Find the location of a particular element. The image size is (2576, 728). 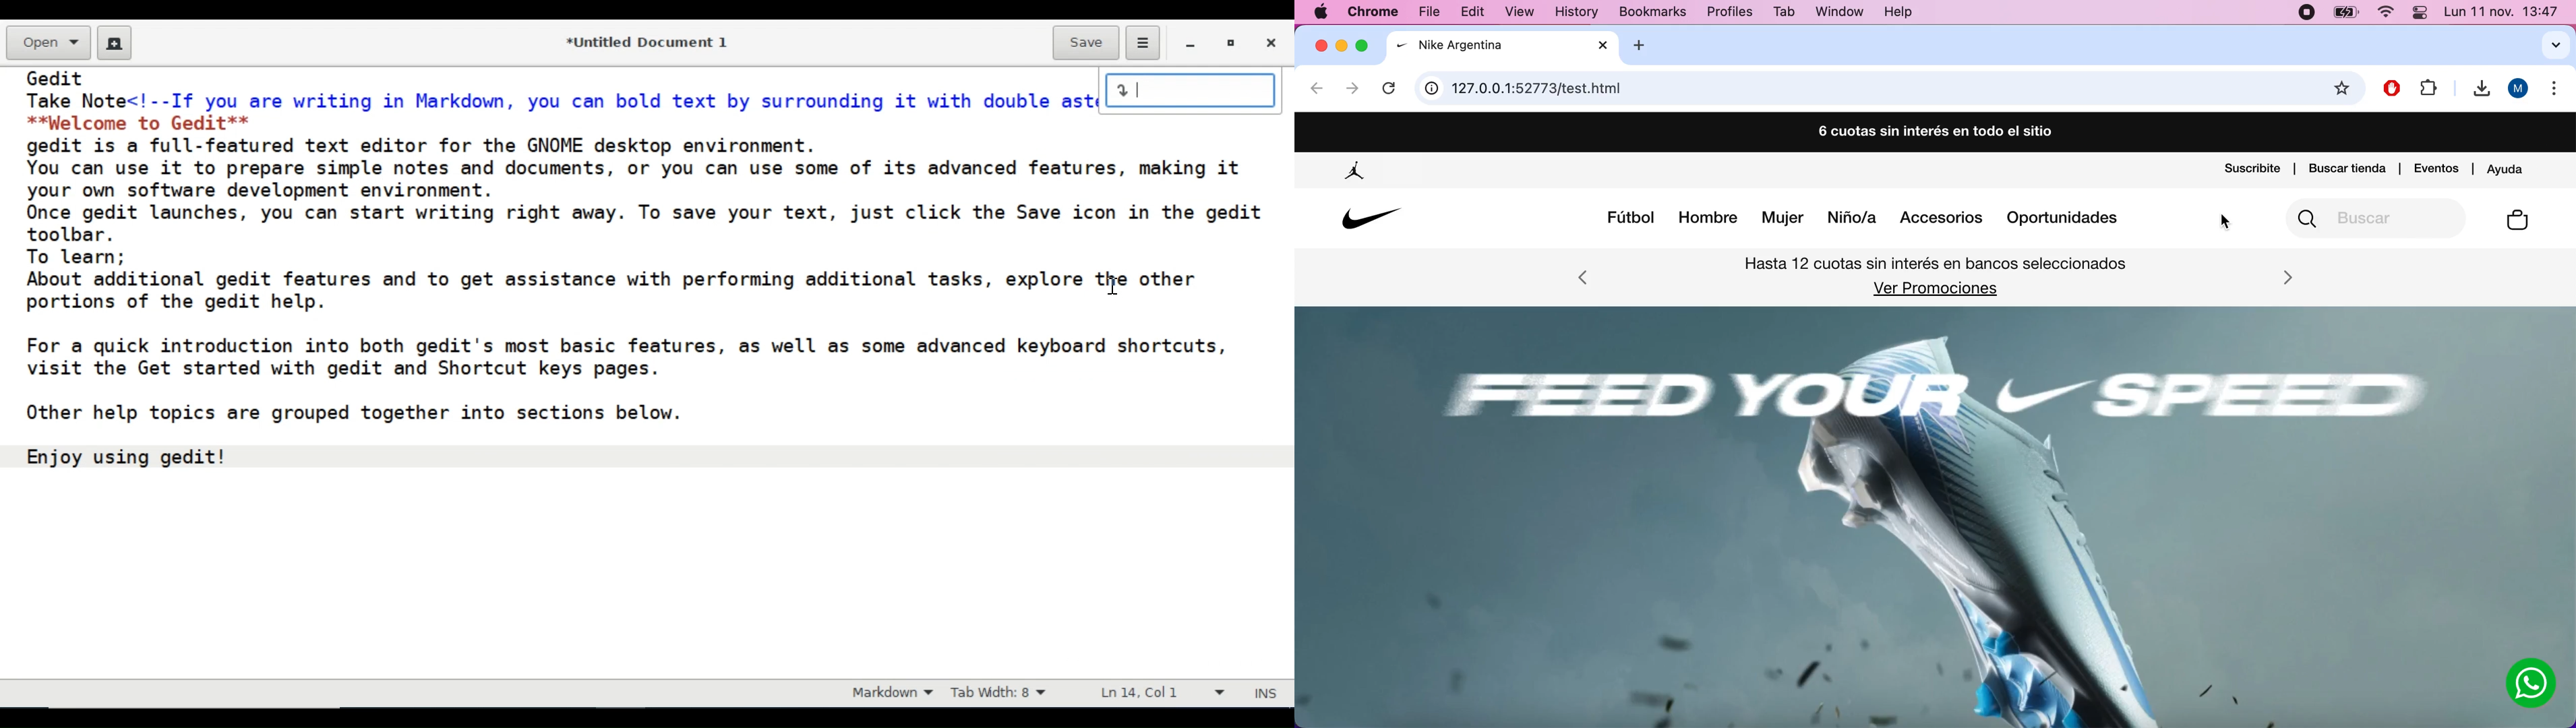

Tab is located at coordinates (1786, 12).